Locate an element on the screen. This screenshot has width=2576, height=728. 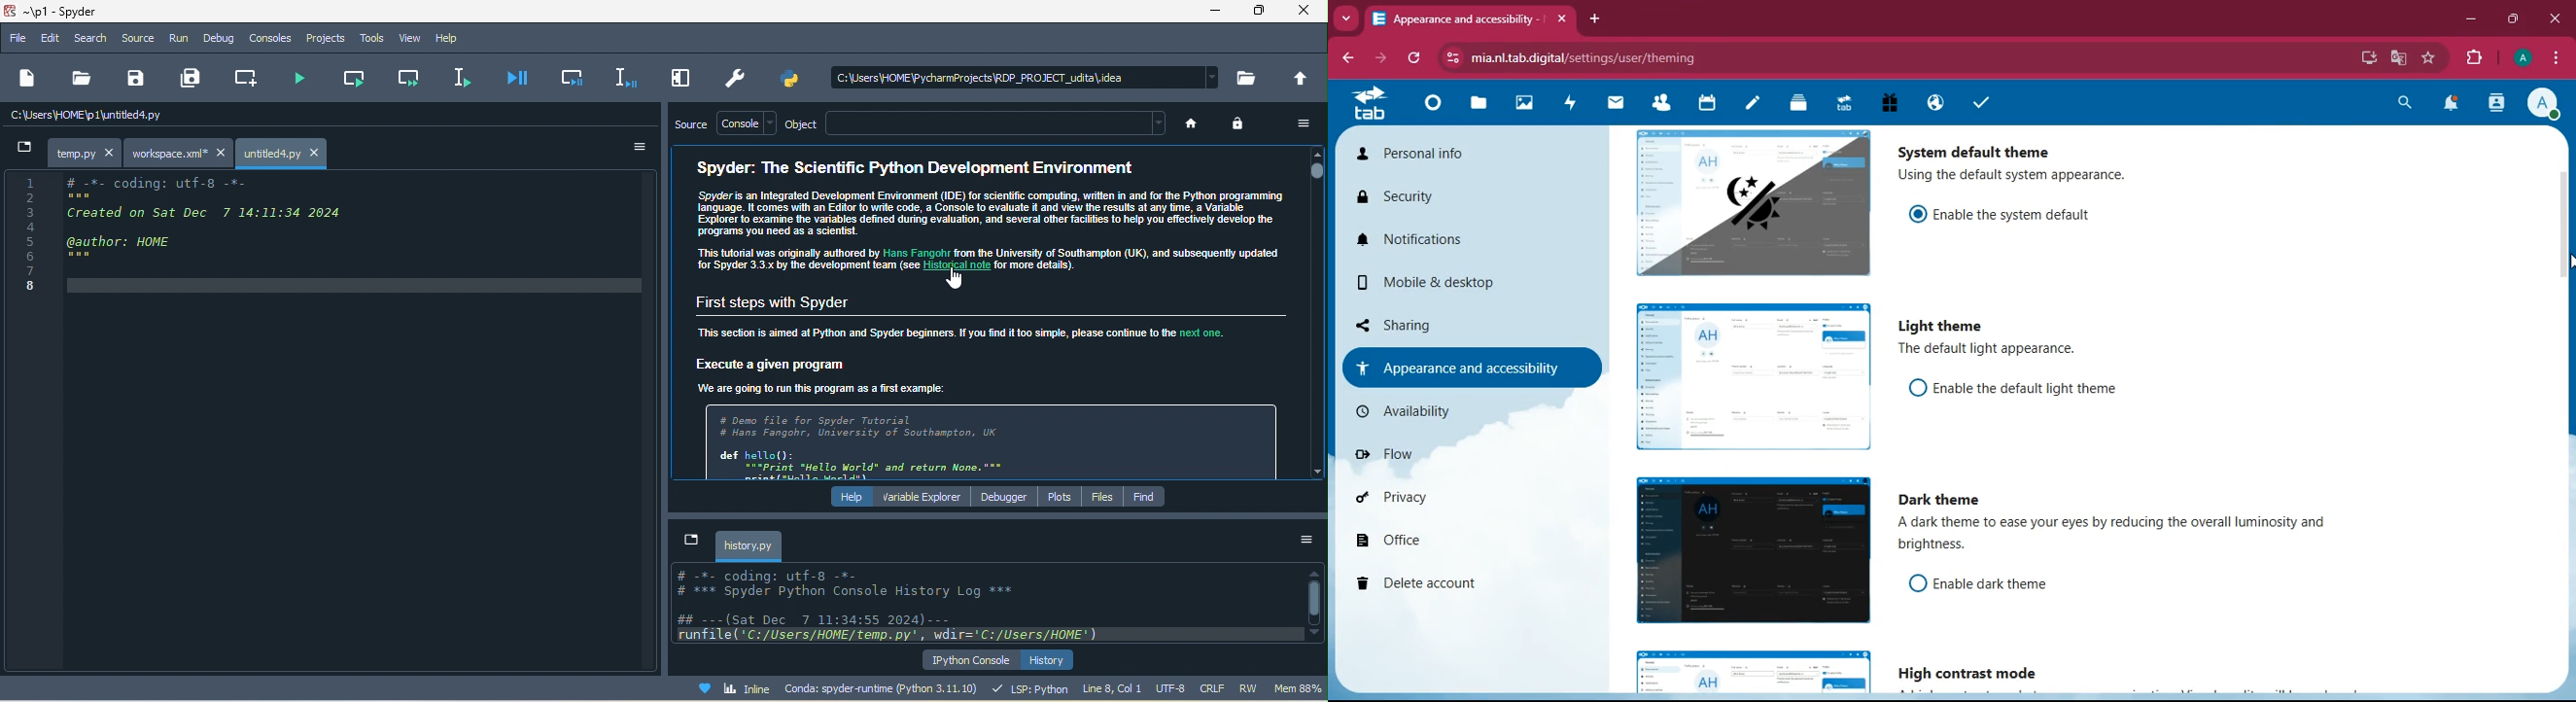
add tab is located at coordinates (1597, 19).